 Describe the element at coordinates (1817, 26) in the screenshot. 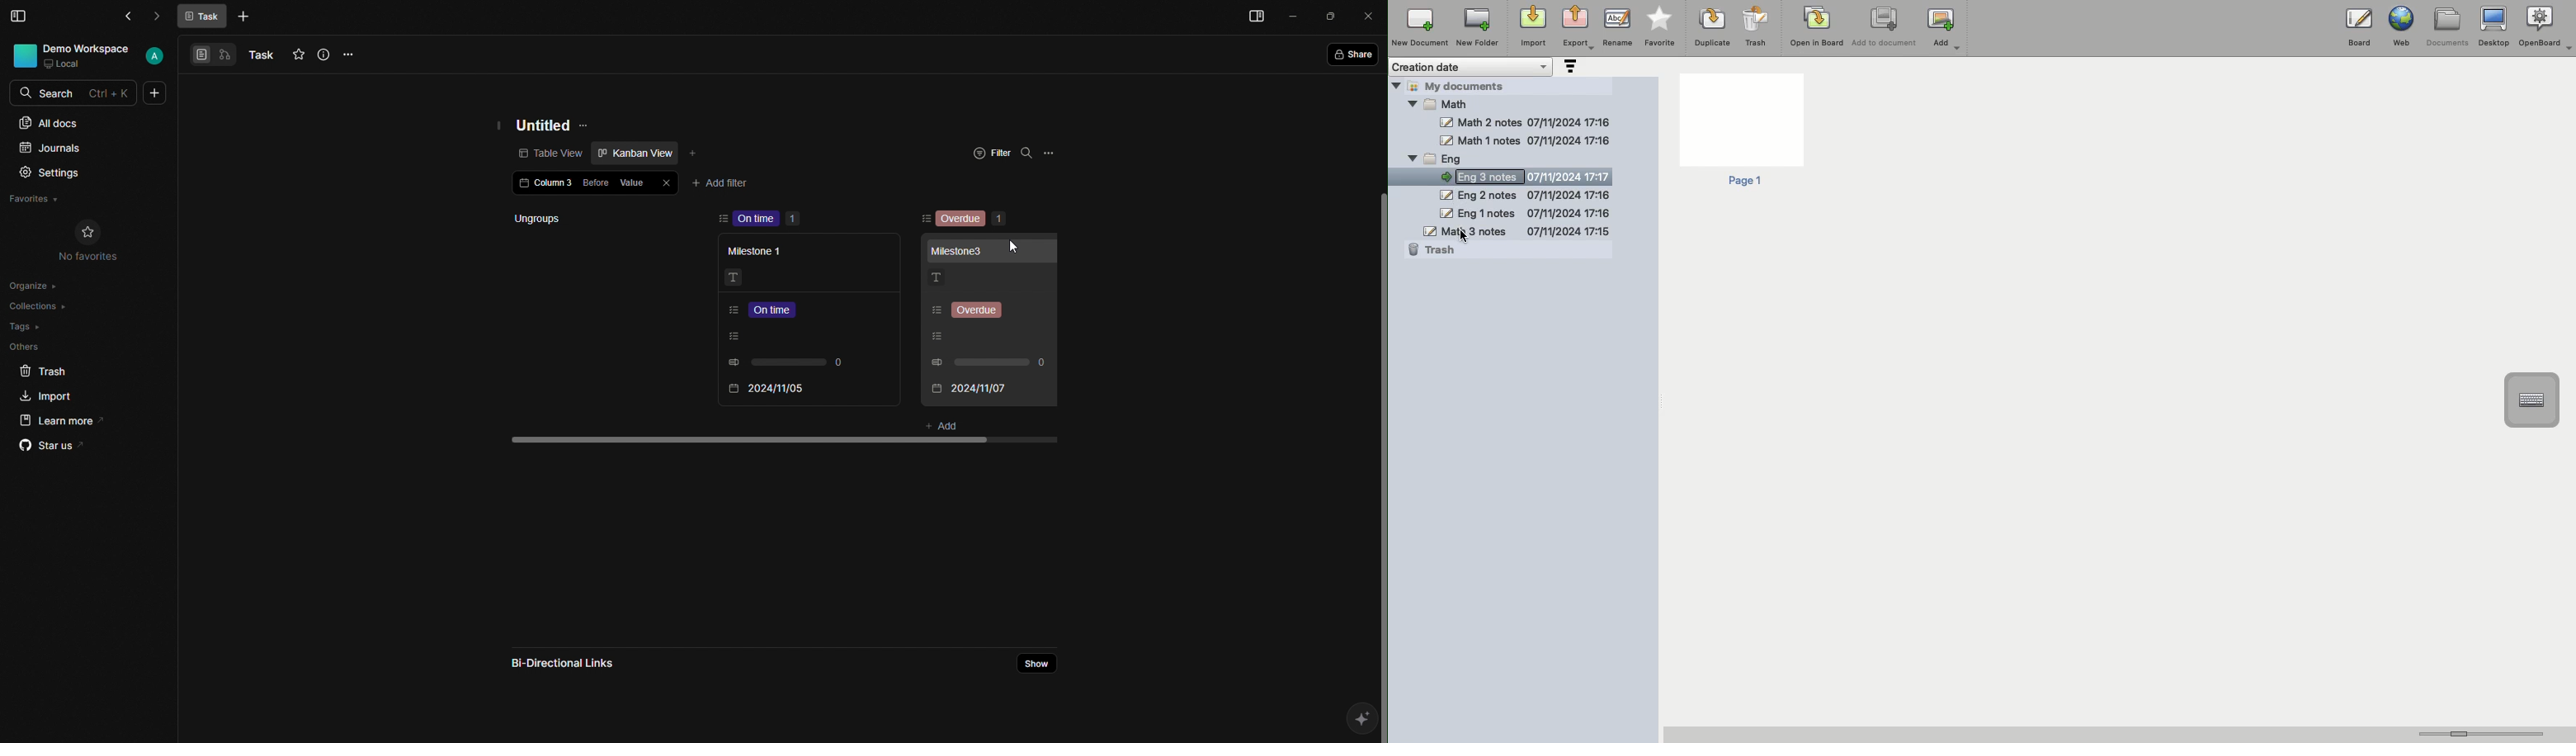

I see `Open in board` at that location.